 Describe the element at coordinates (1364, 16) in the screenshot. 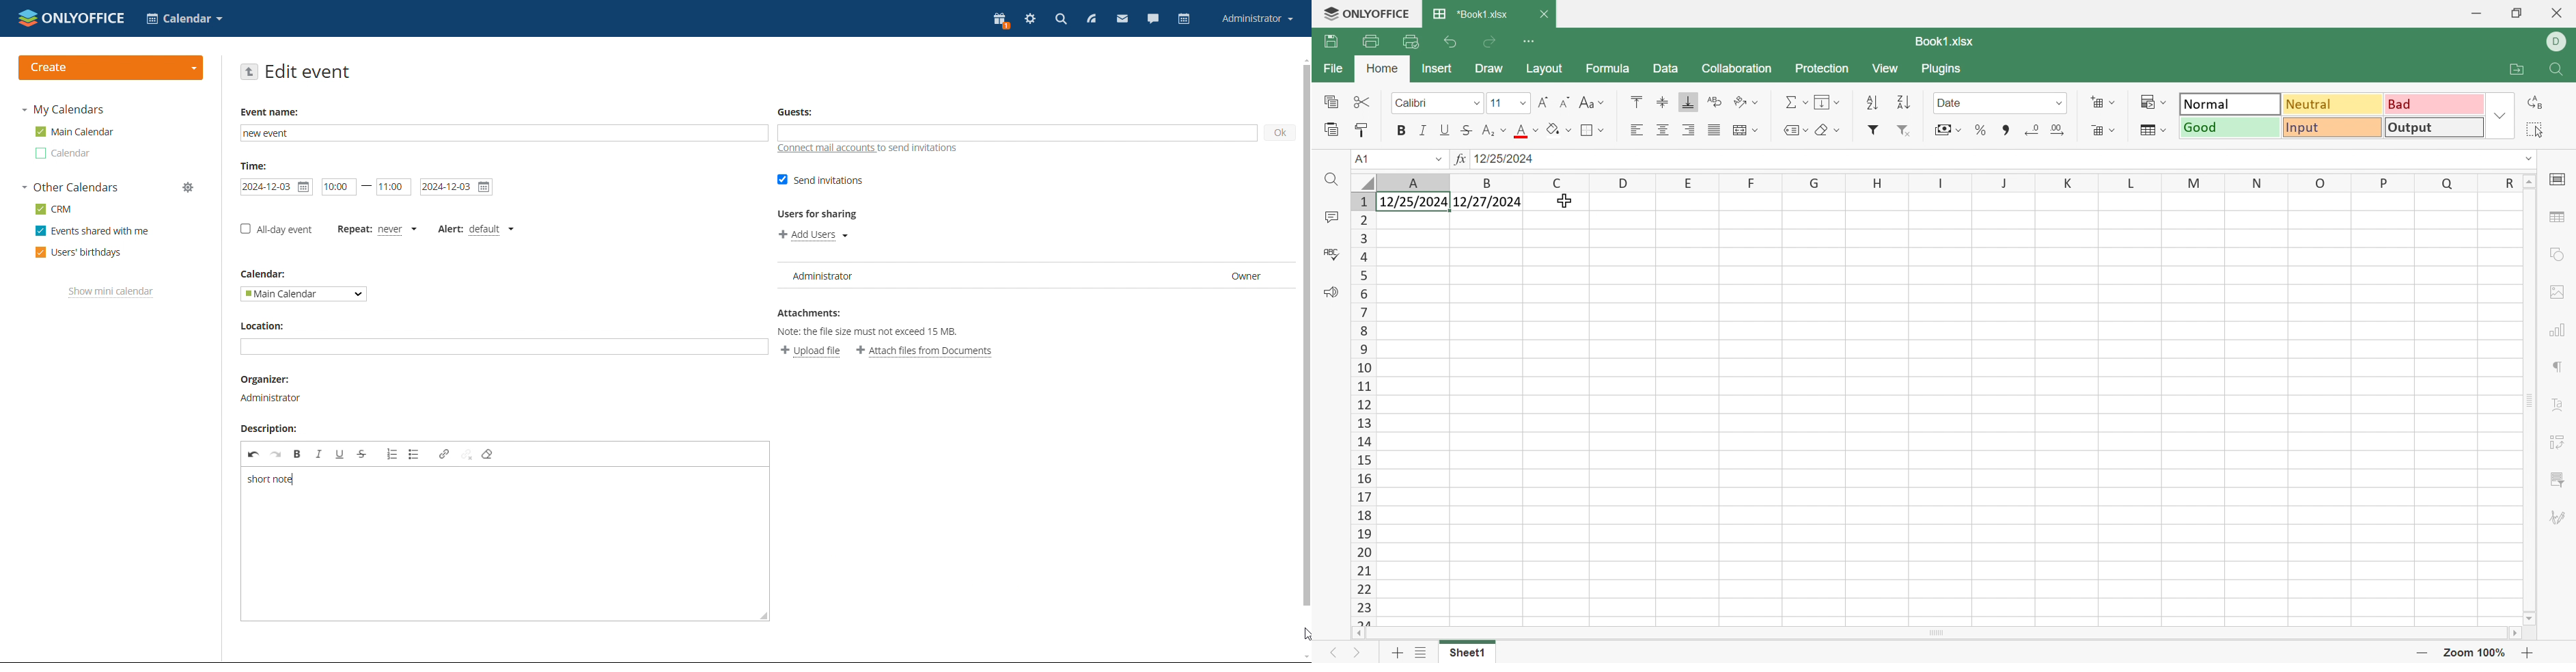

I see `ONLYOFFICE` at that location.